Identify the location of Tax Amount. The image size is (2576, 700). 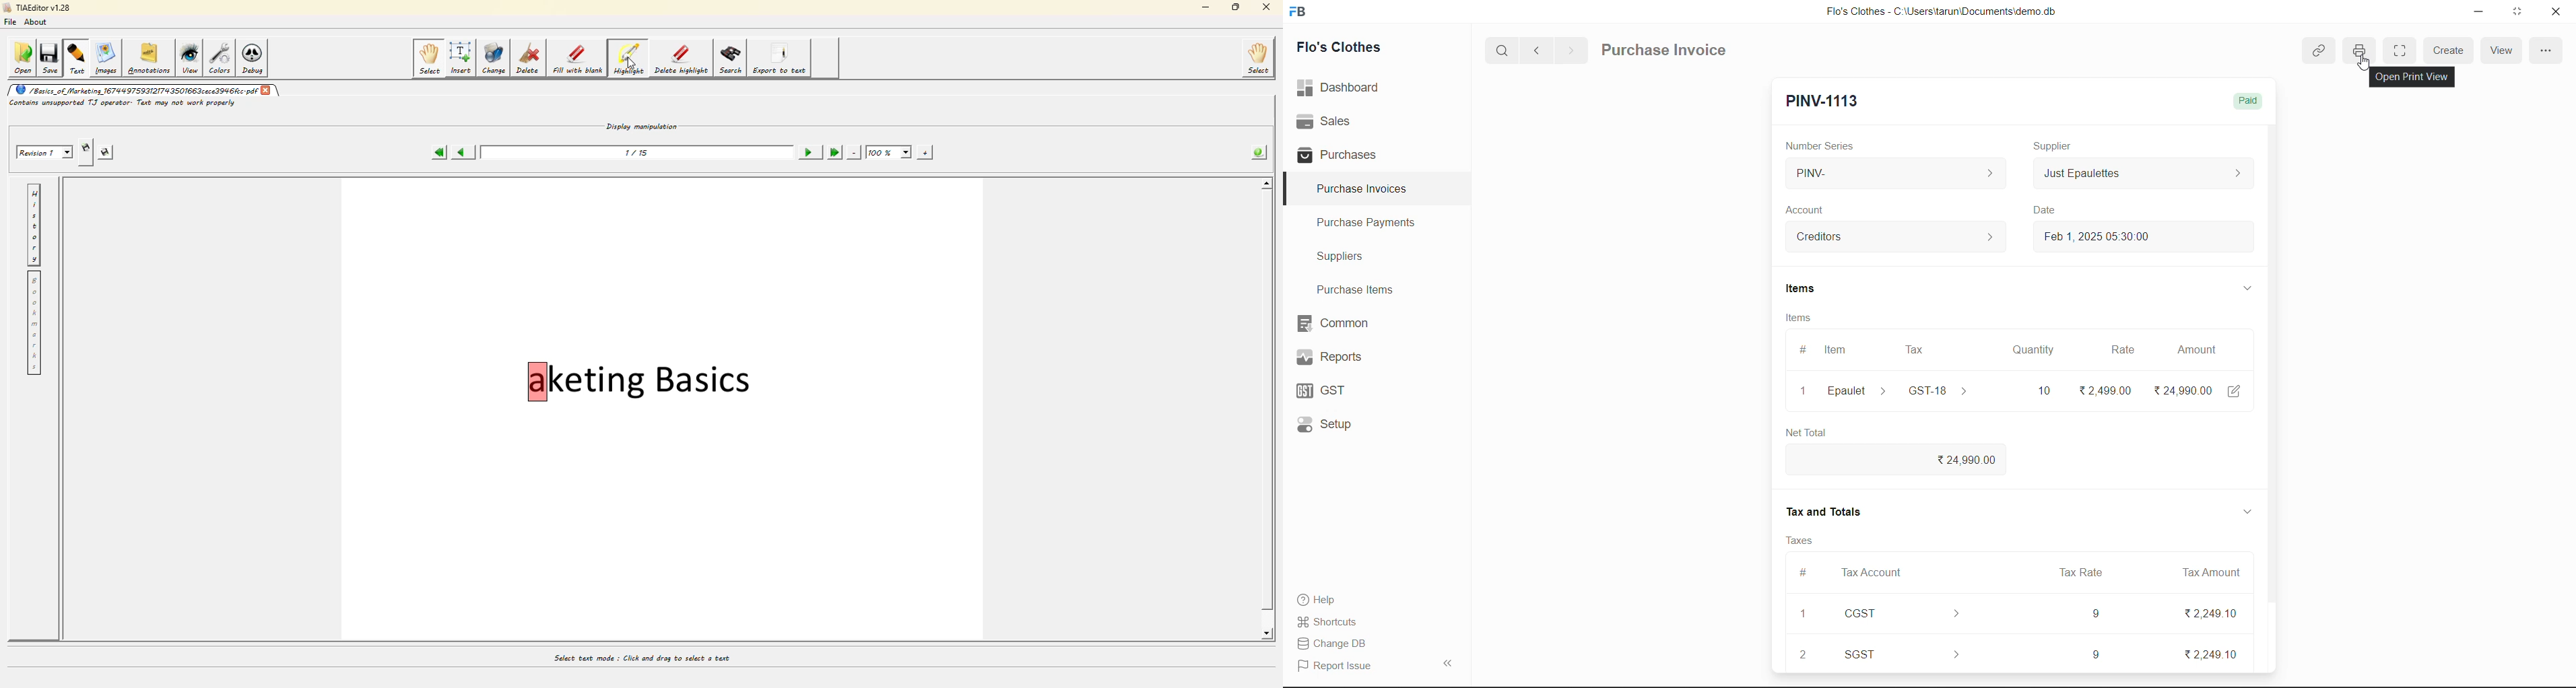
(2211, 576).